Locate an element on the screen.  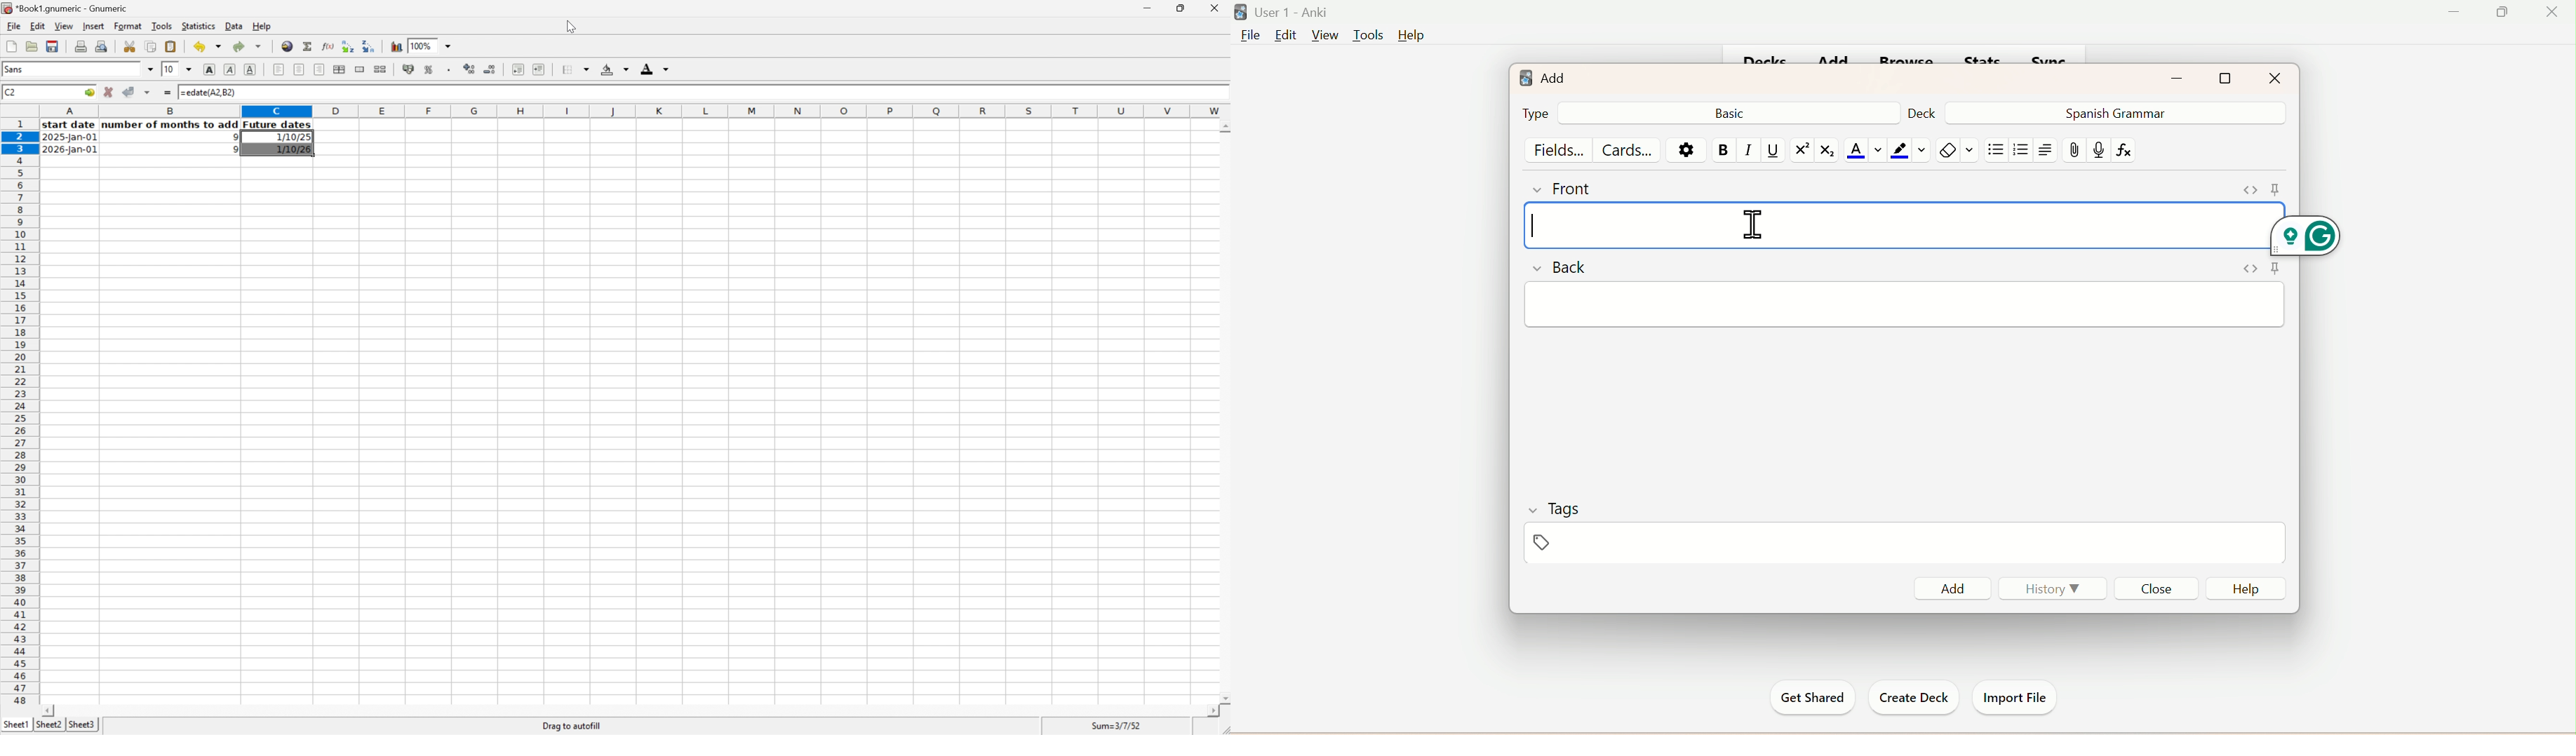
10 is located at coordinates (170, 69).